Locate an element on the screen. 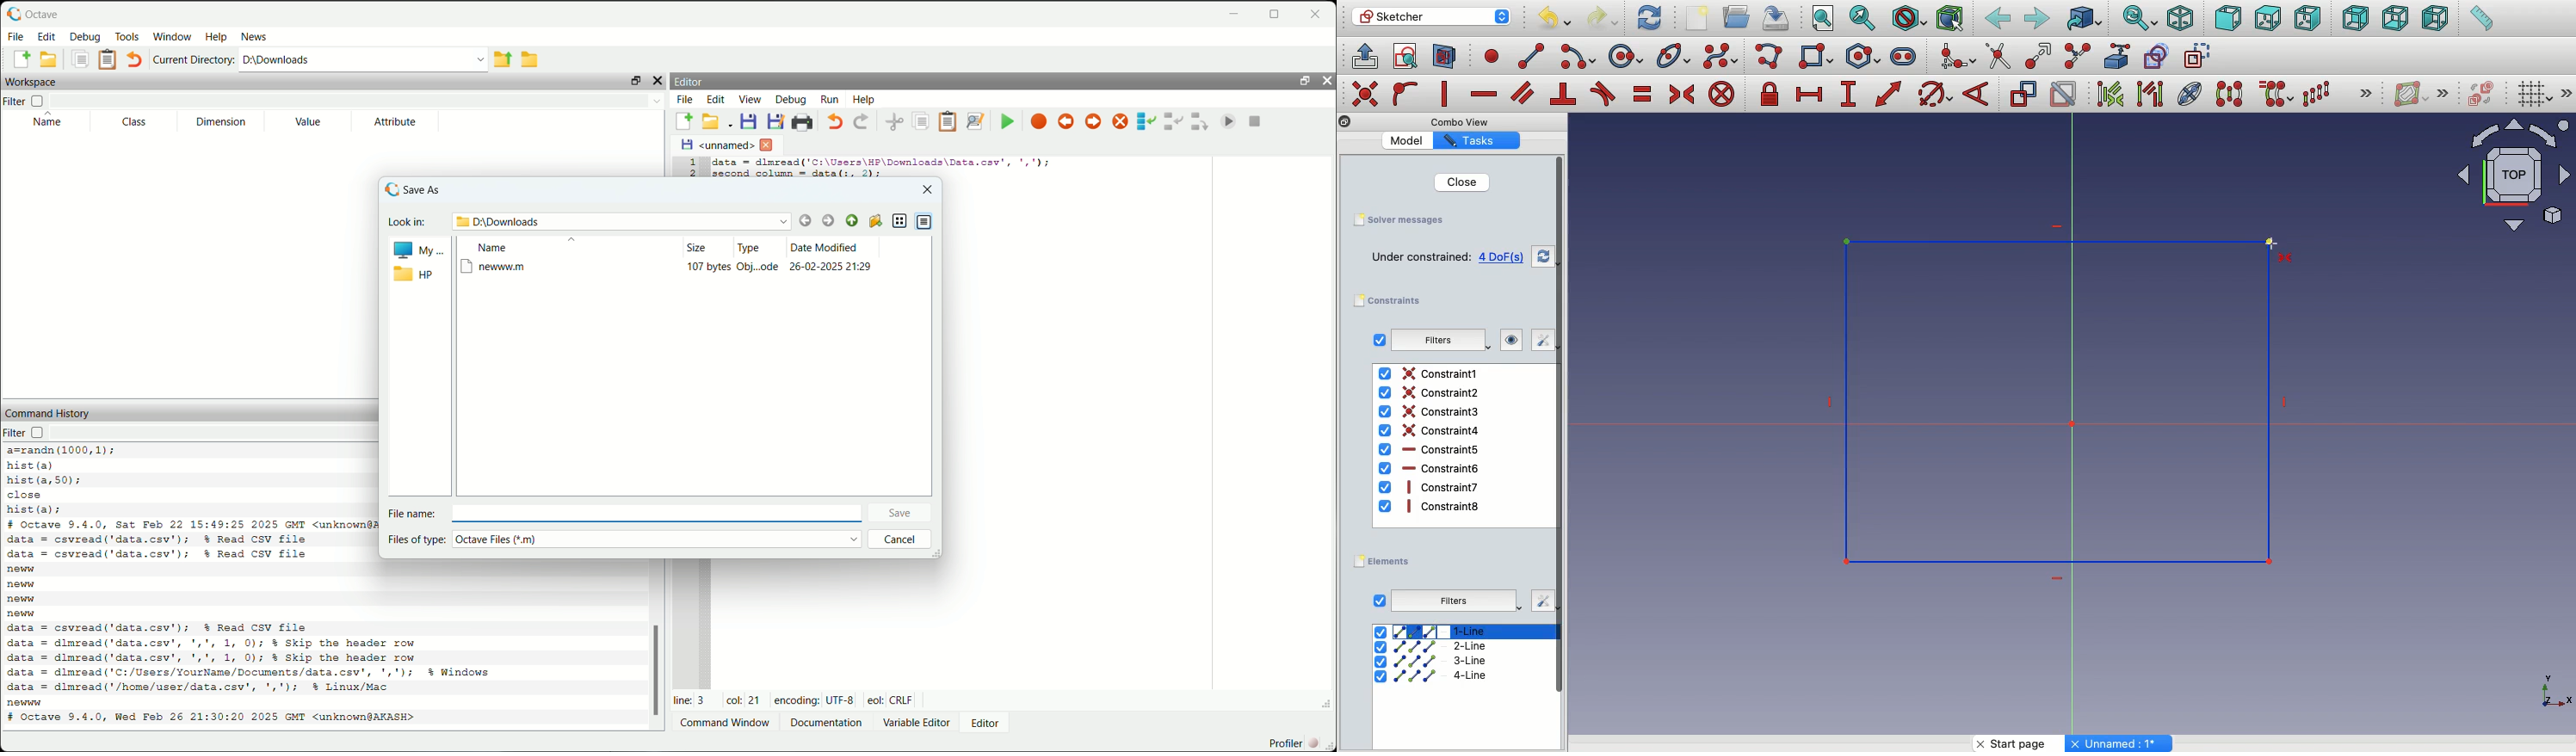 The width and height of the screenshot is (2576, 756). window is located at coordinates (173, 37).